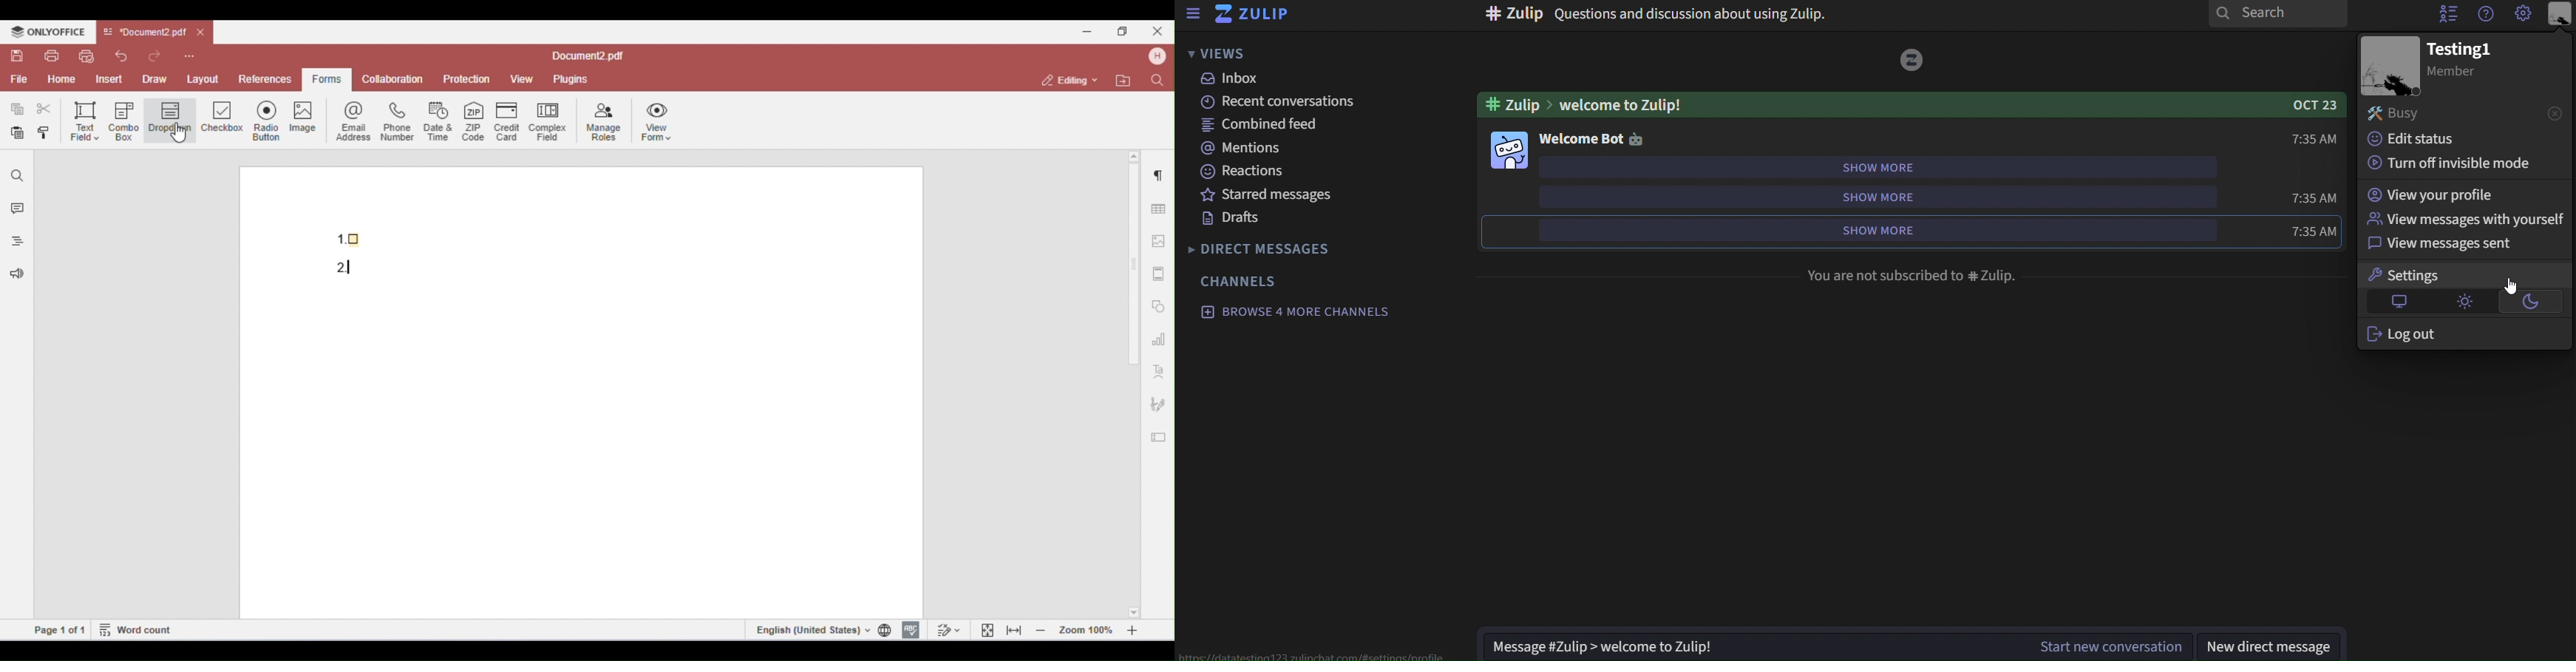 The image size is (2576, 672). What do you see at coordinates (1306, 104) in the screenshot?
I see `recent conversations` at bounding box center [1306, 104].